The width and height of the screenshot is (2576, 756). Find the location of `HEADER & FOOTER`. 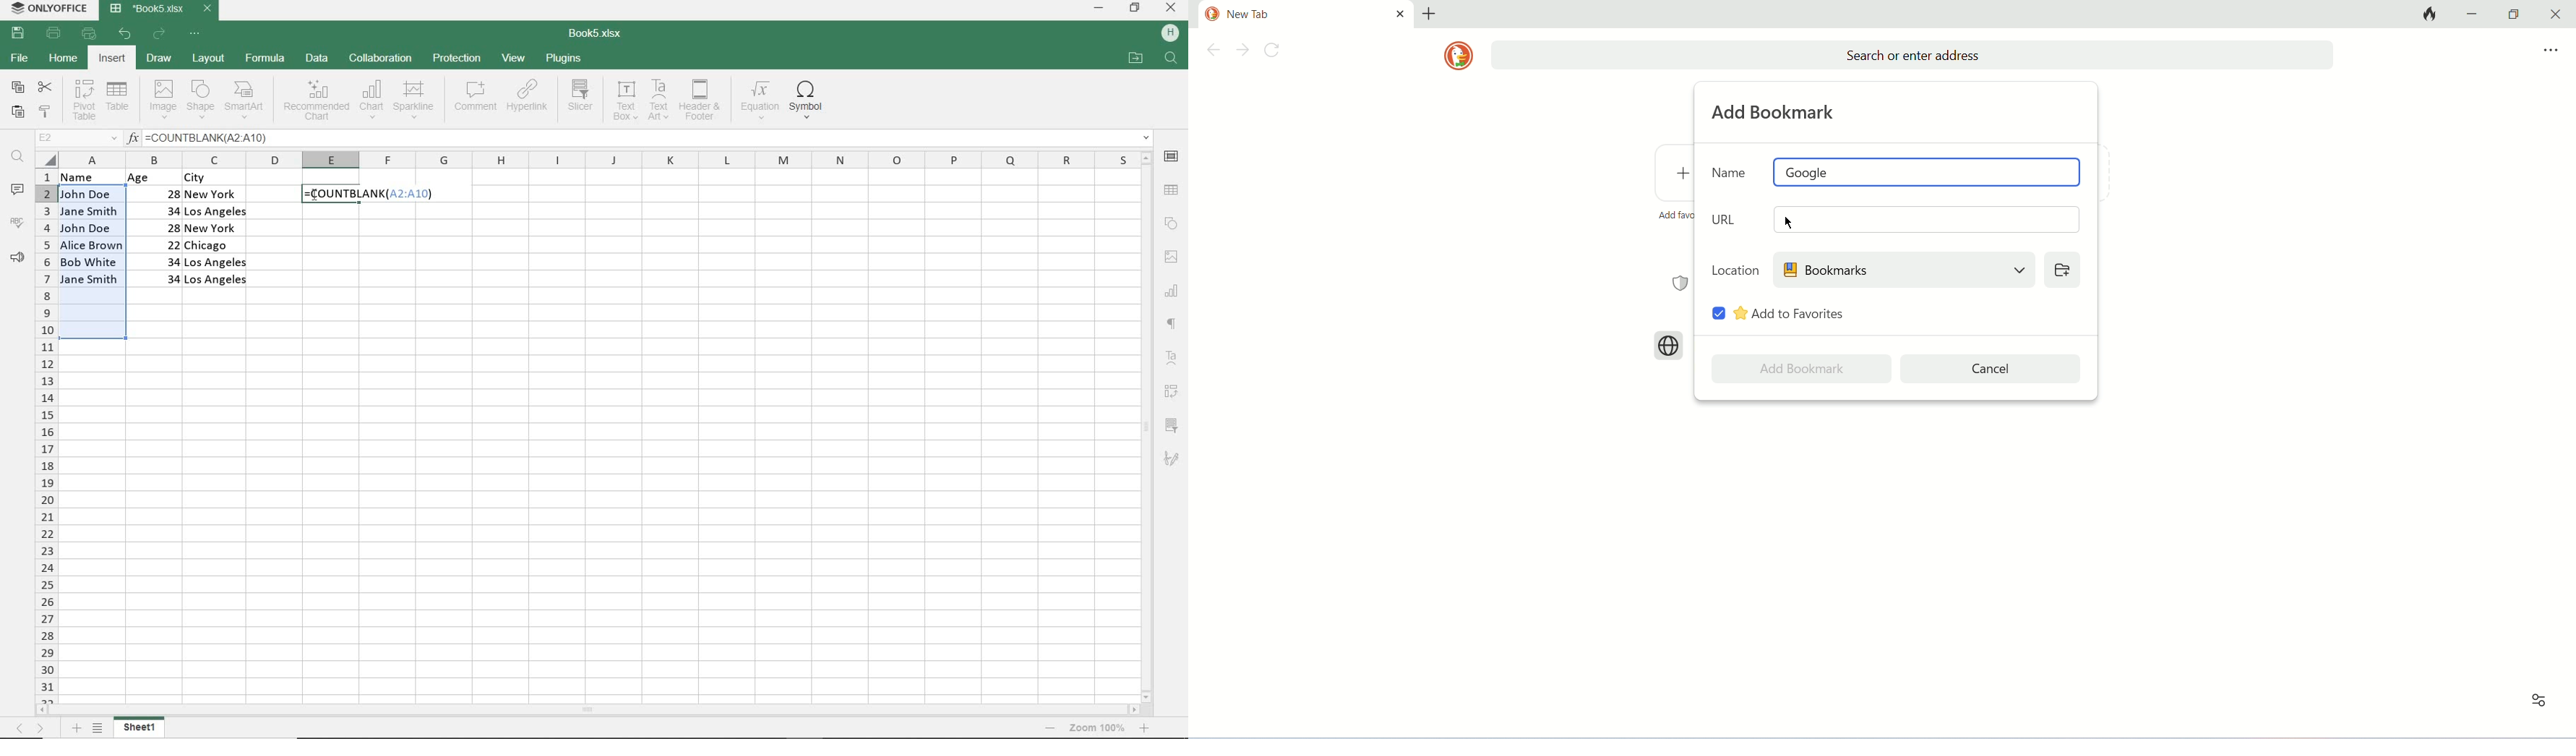

HEADER & FOOTER is located at coordinates (700, 101).